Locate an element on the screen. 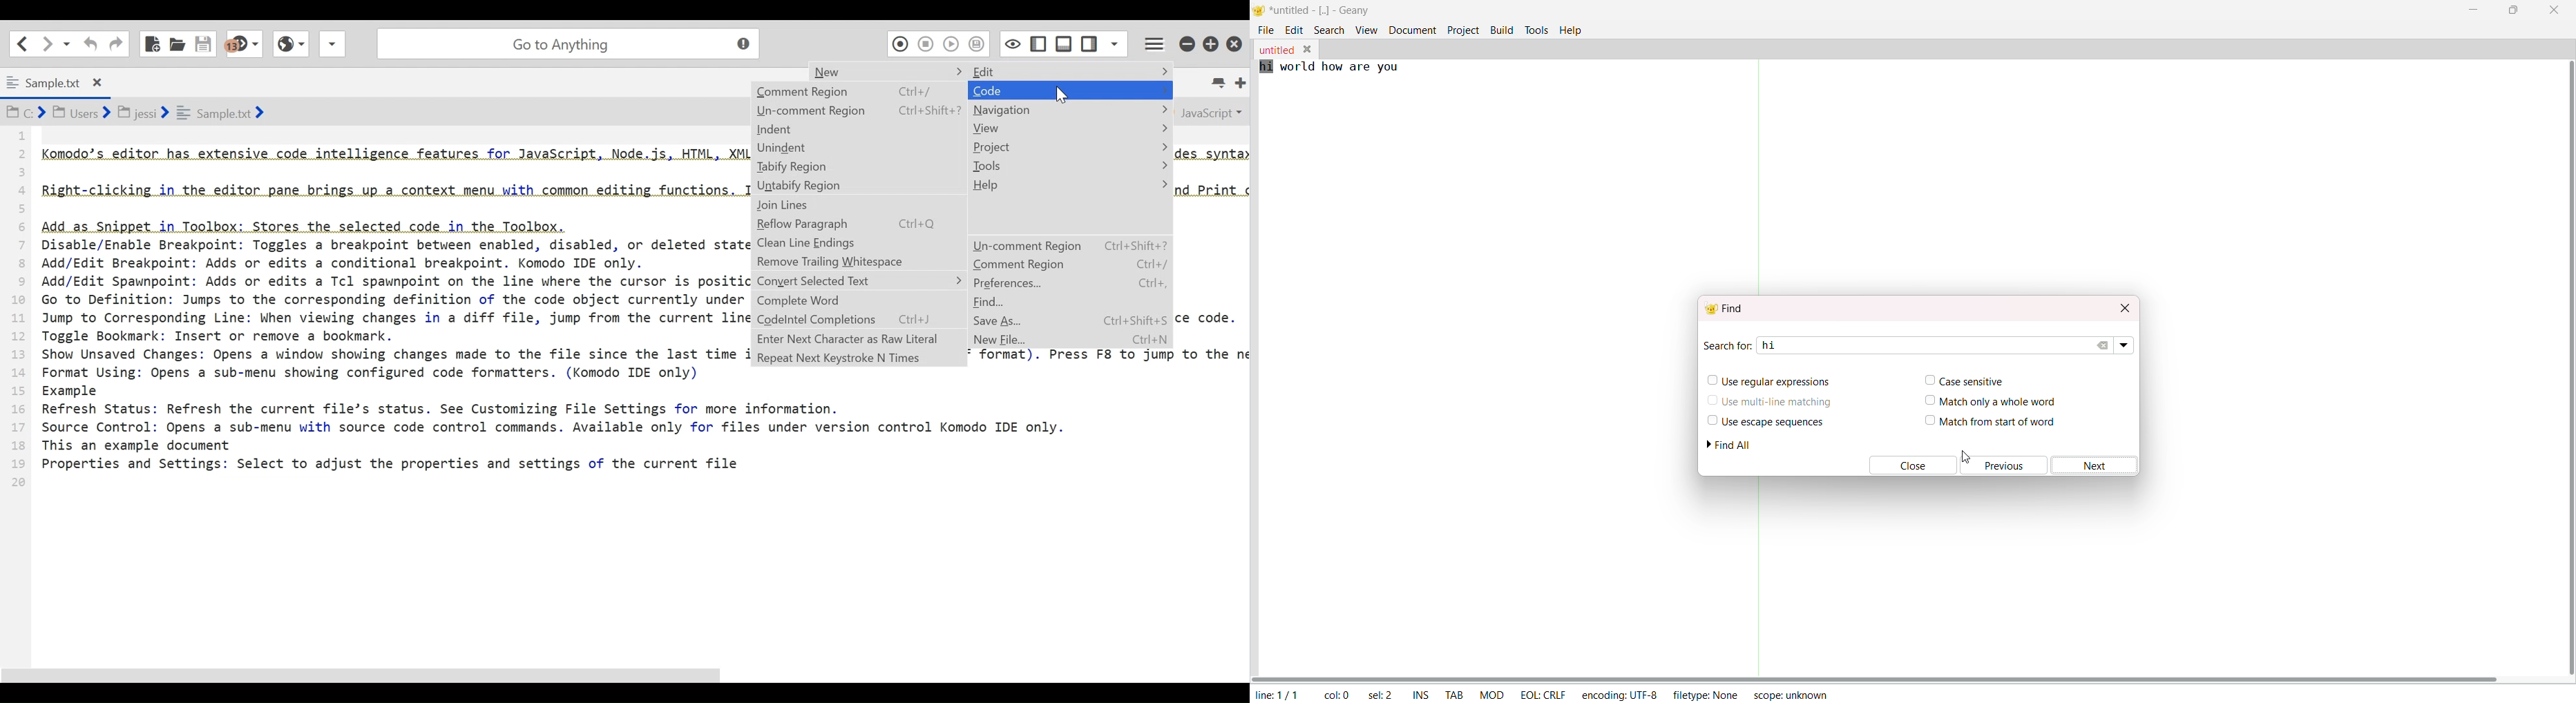  Show/Hide Left Panel is located at coordinates (1091, 41).